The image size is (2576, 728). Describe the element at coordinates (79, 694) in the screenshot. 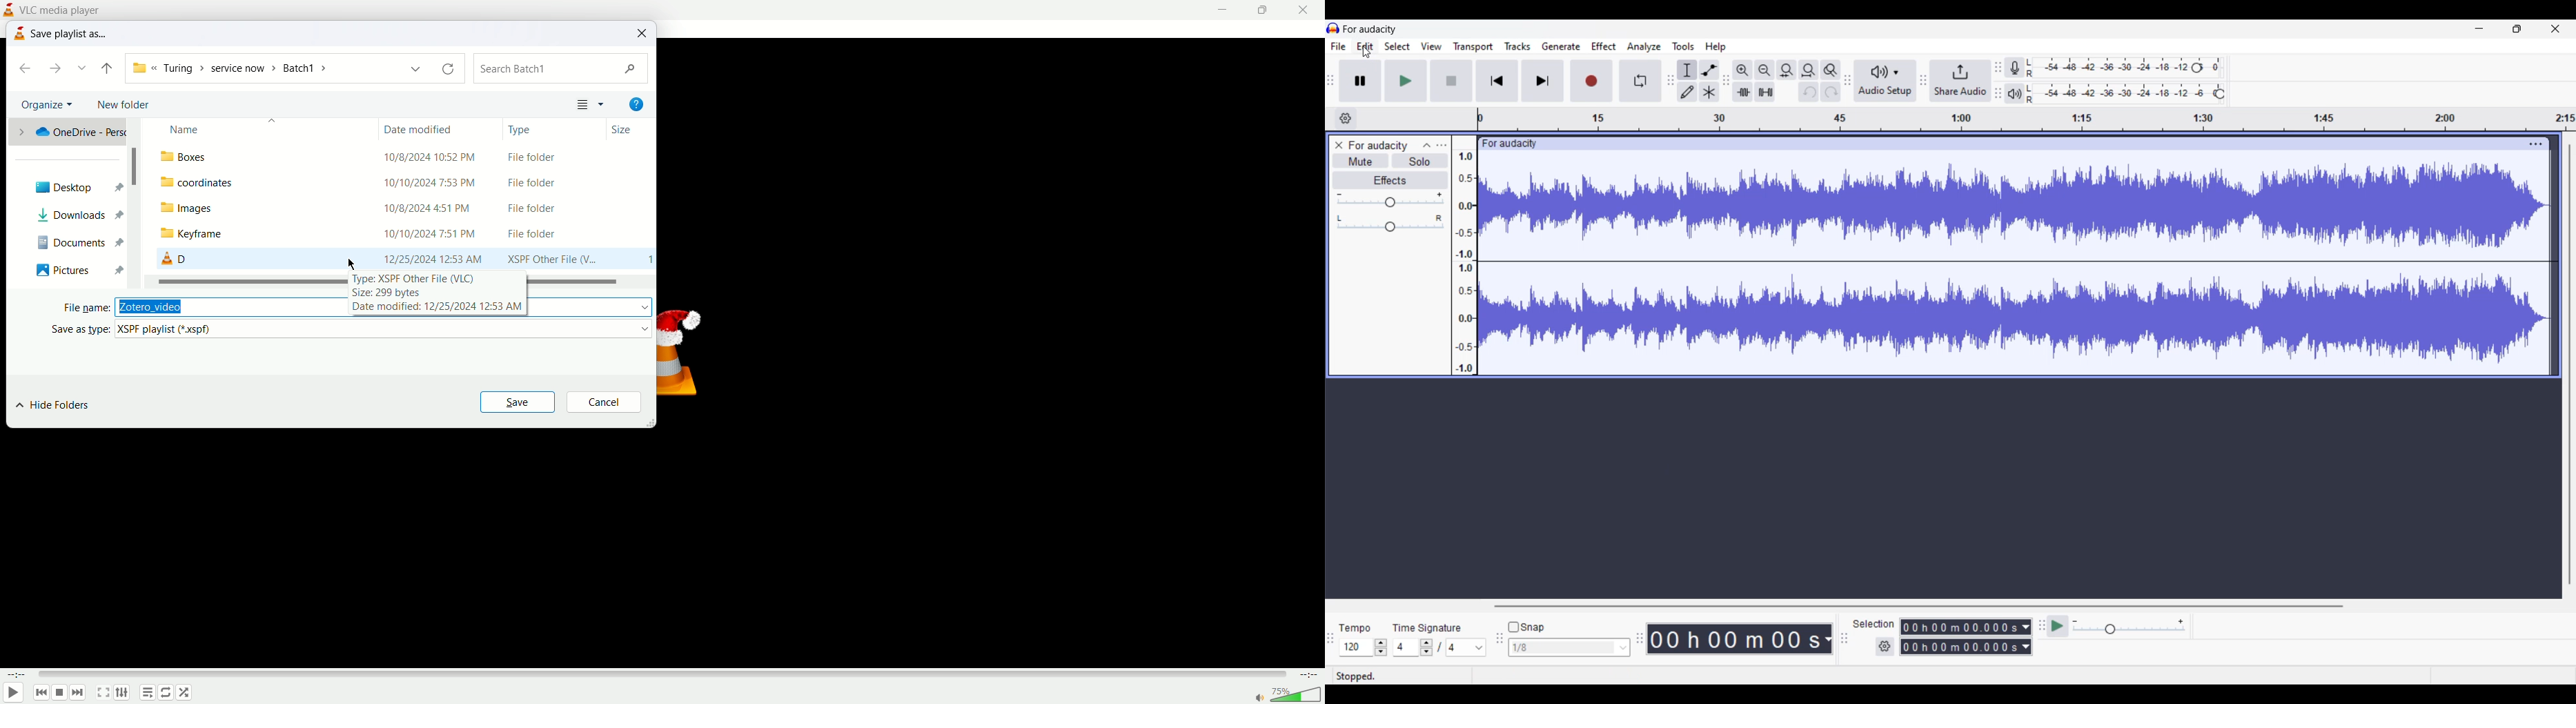

I see `next` at that location.